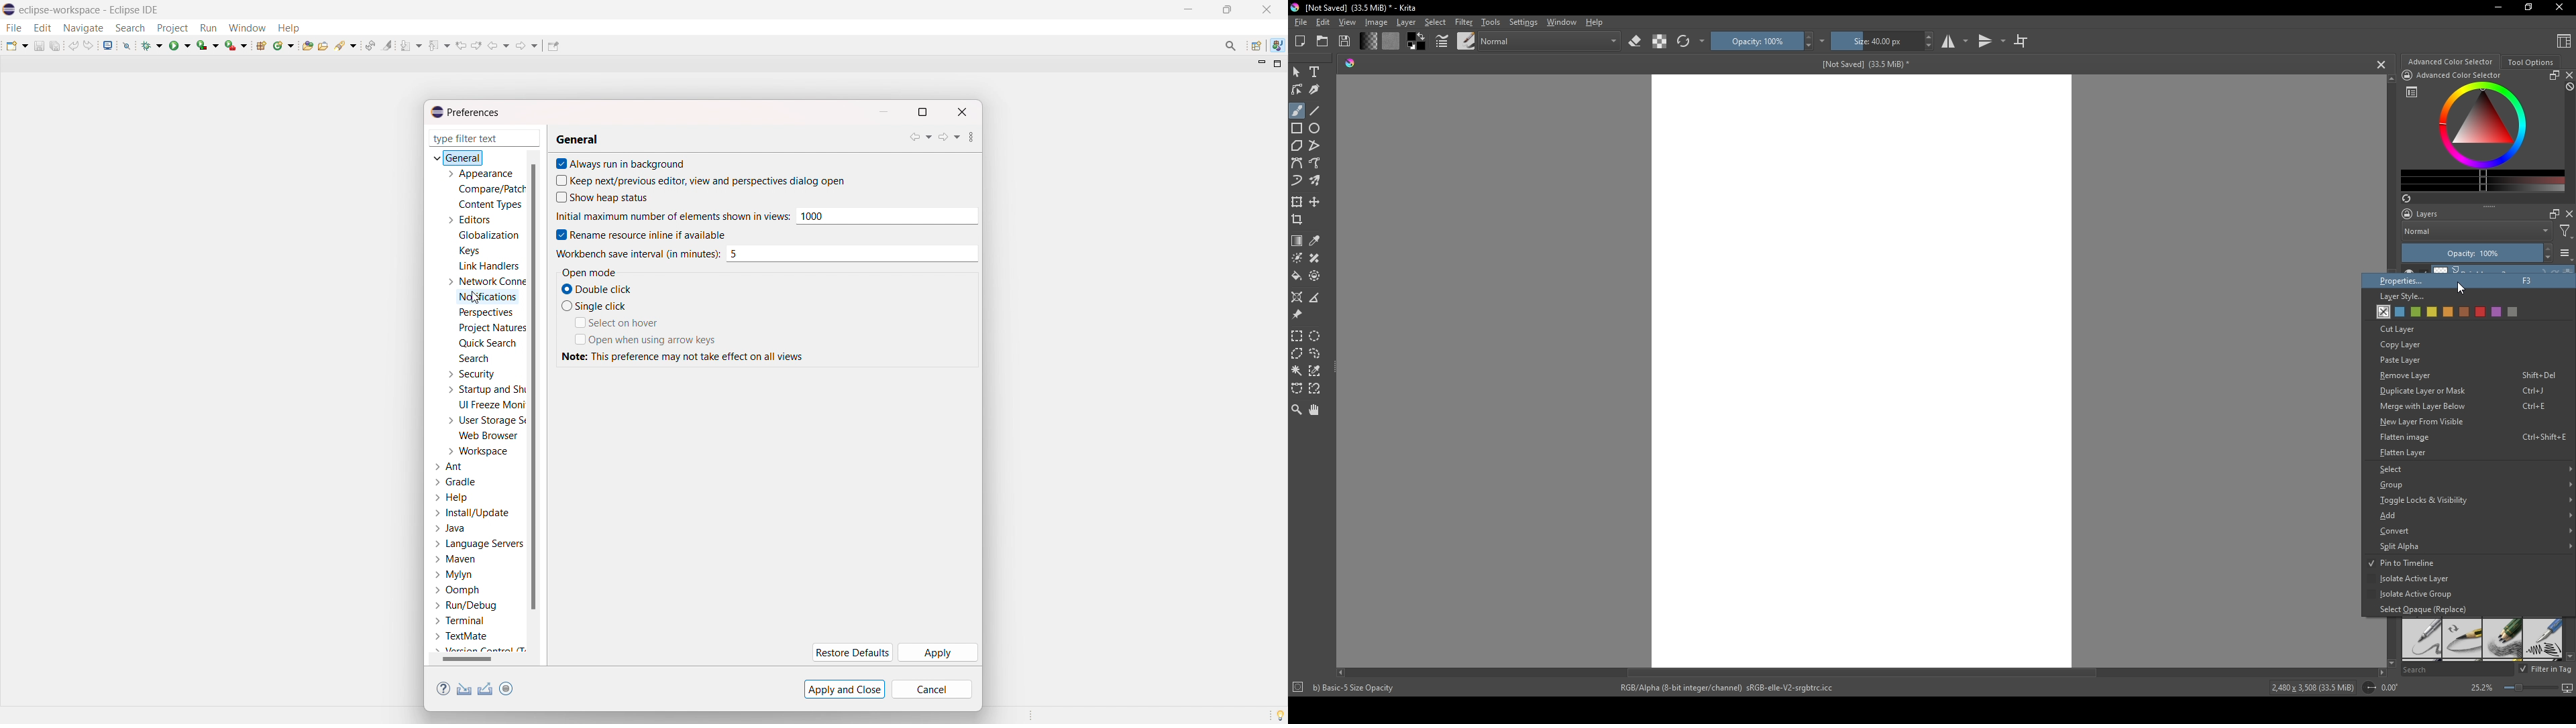 Image resolution: width=2576 pixels, height=728 pixels. I want to click on ant, so click(450, 467).